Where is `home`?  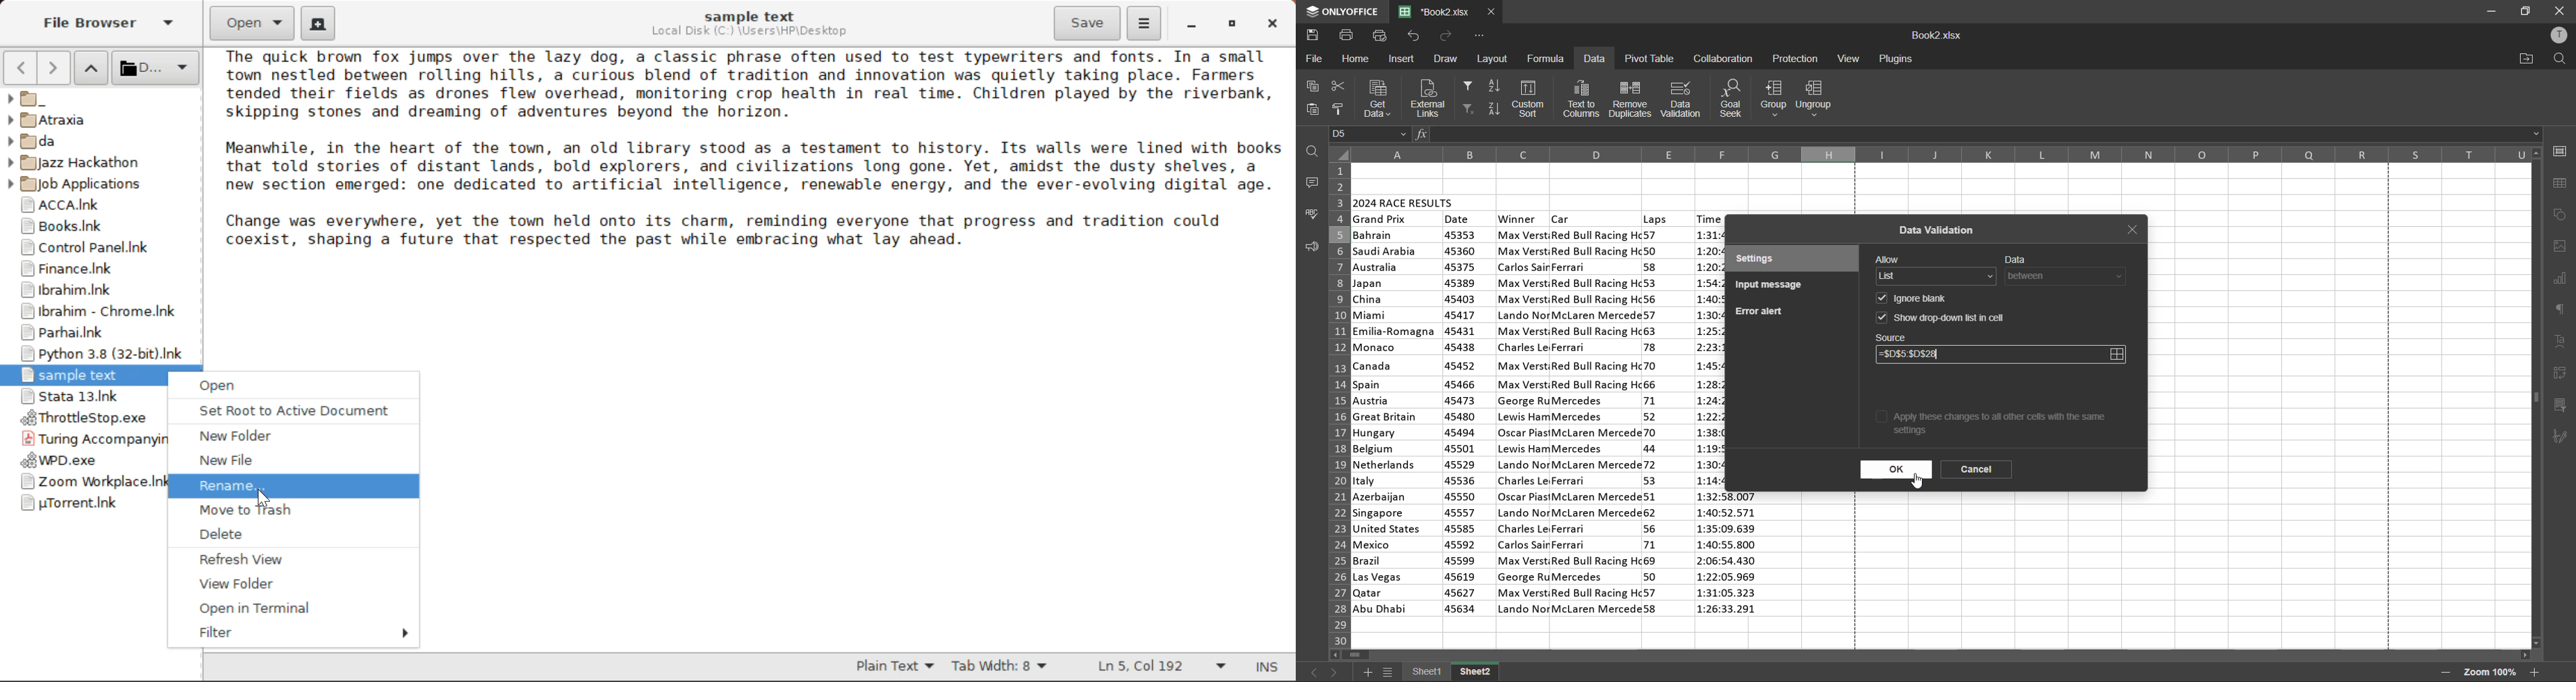
home is located at coordinates (1356, 60).